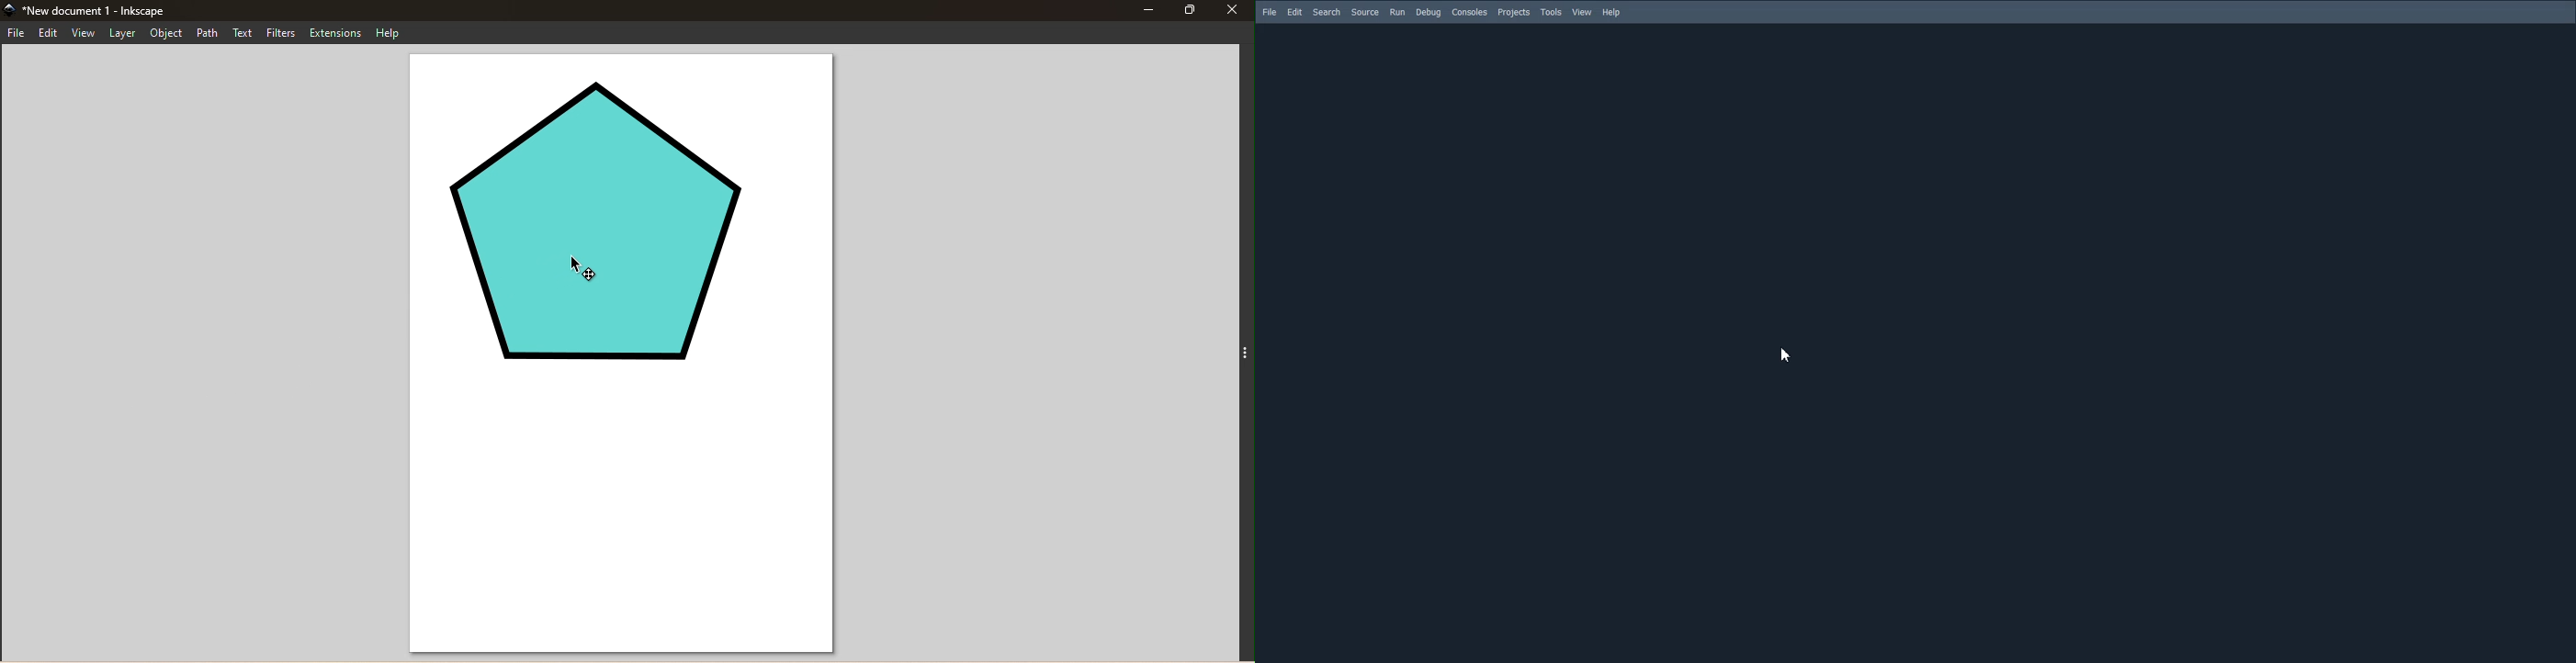  I want to click on Text, so click(243, 32).